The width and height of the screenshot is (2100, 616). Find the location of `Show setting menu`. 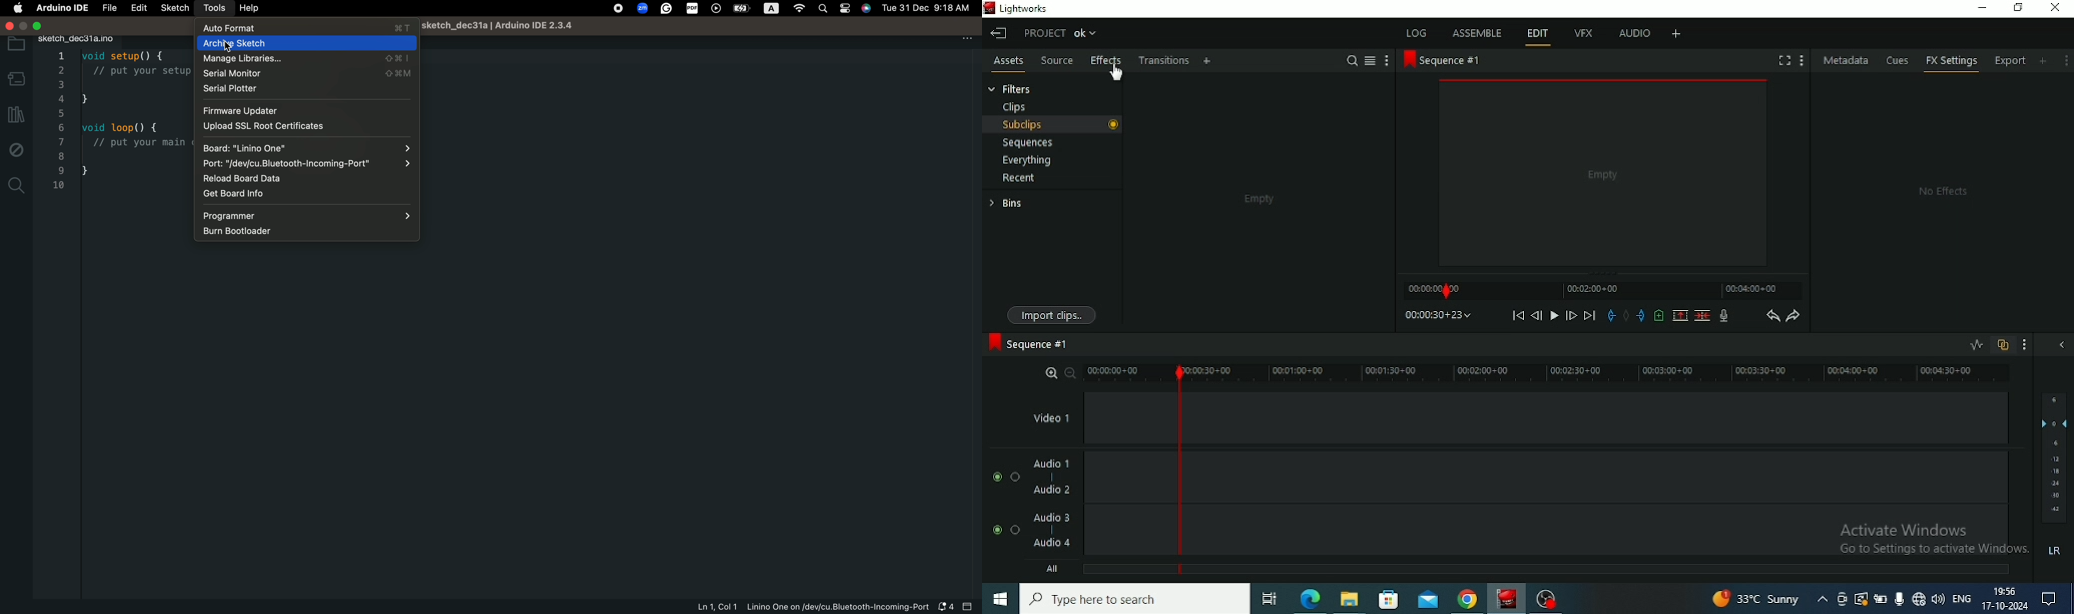

Show setting menu is located at coordinates (1801, 60).